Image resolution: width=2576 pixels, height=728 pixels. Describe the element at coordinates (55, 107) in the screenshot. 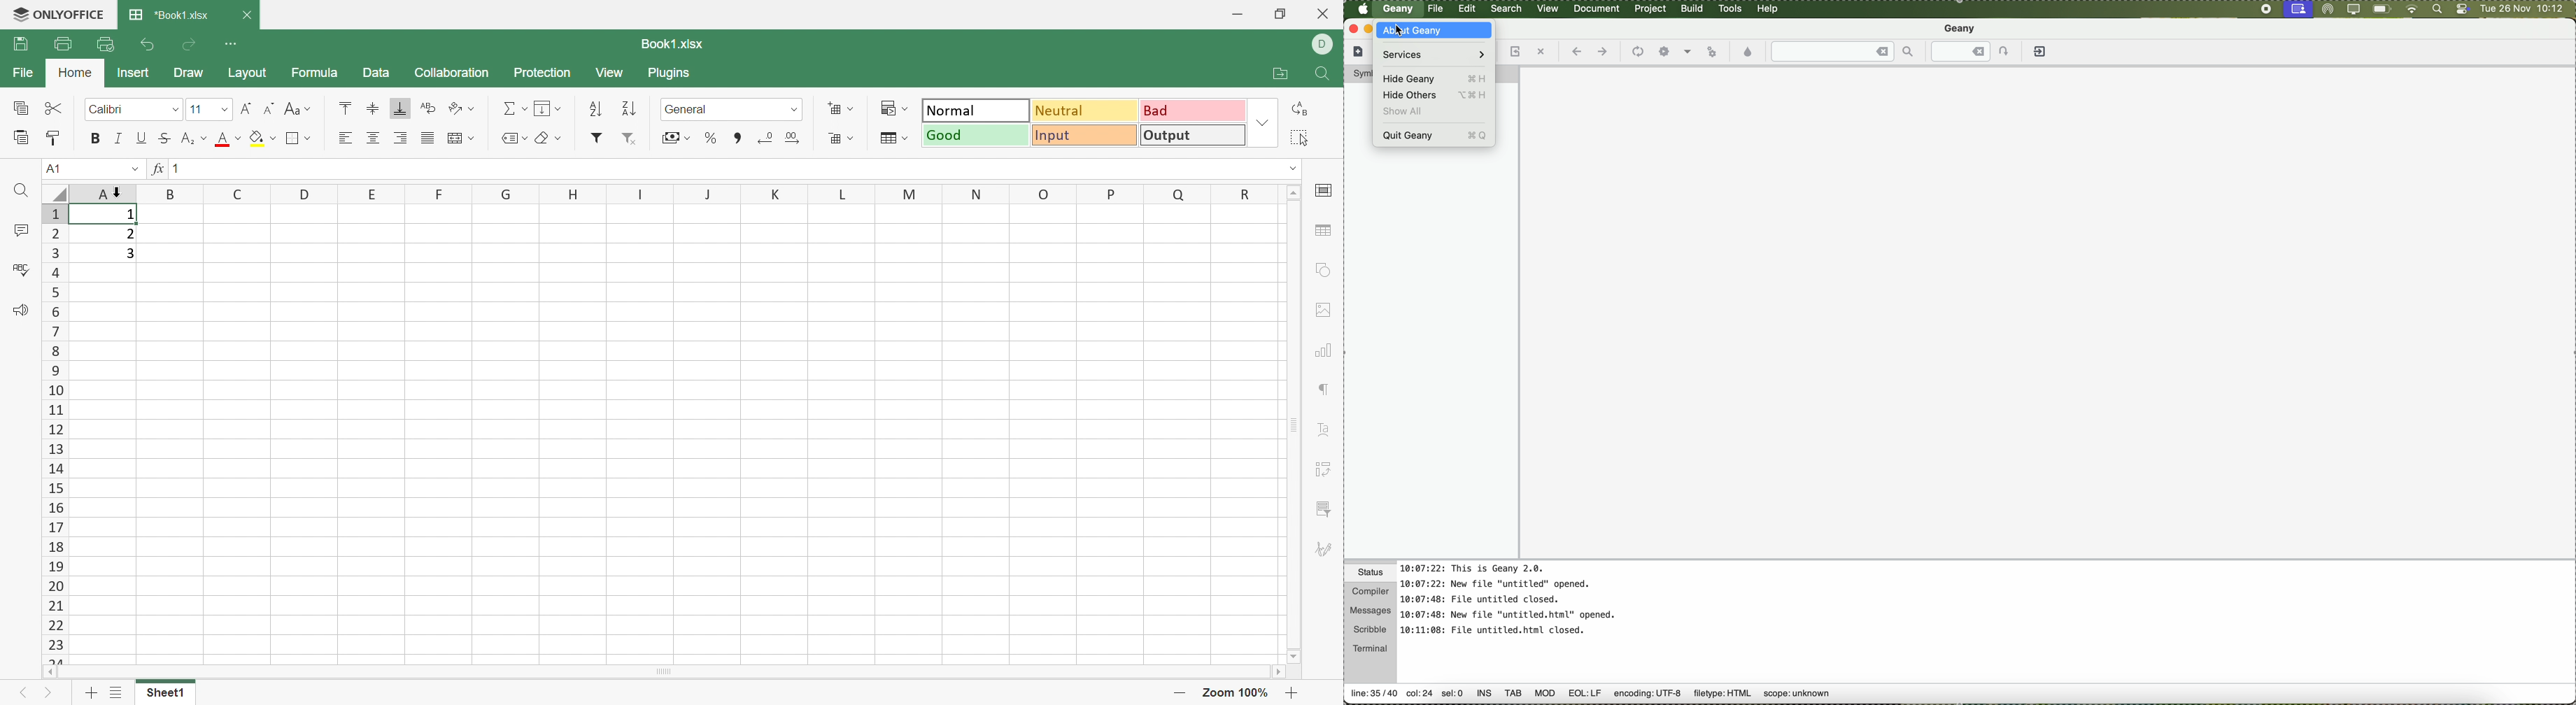

I see `Cut` at that location.